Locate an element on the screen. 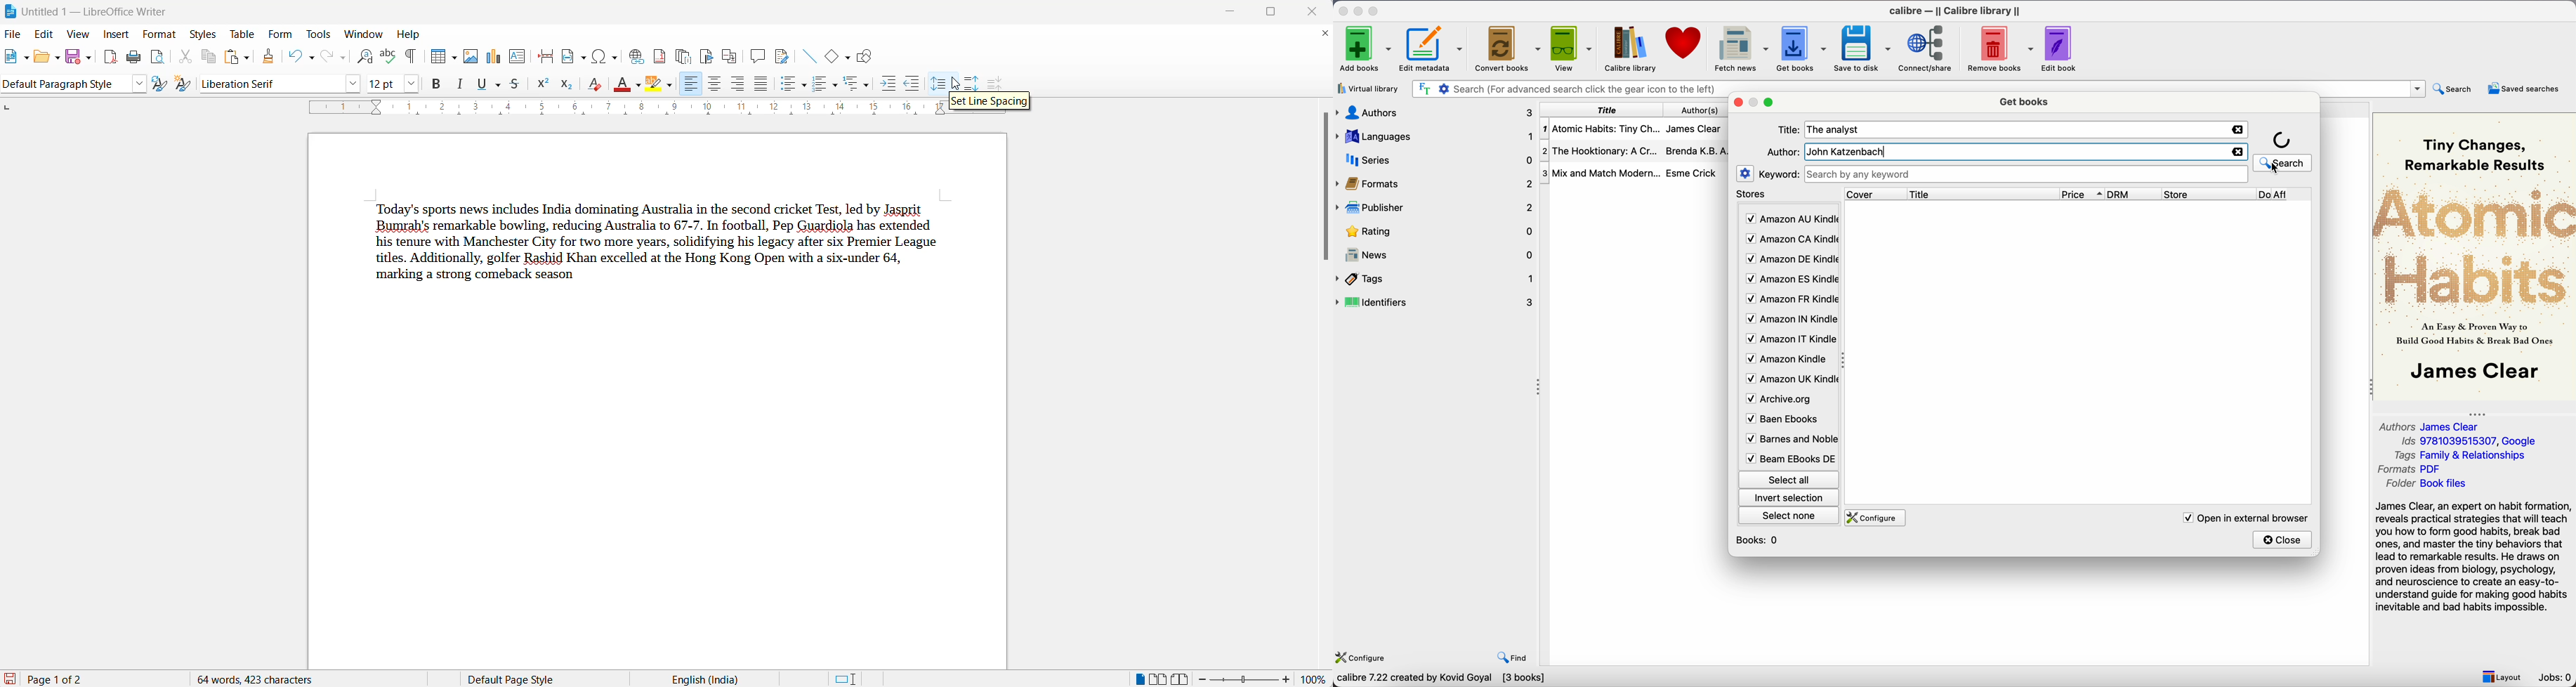 This screenshot has height=700, width=2576. basic shapes is located at coordinates (828, 58).